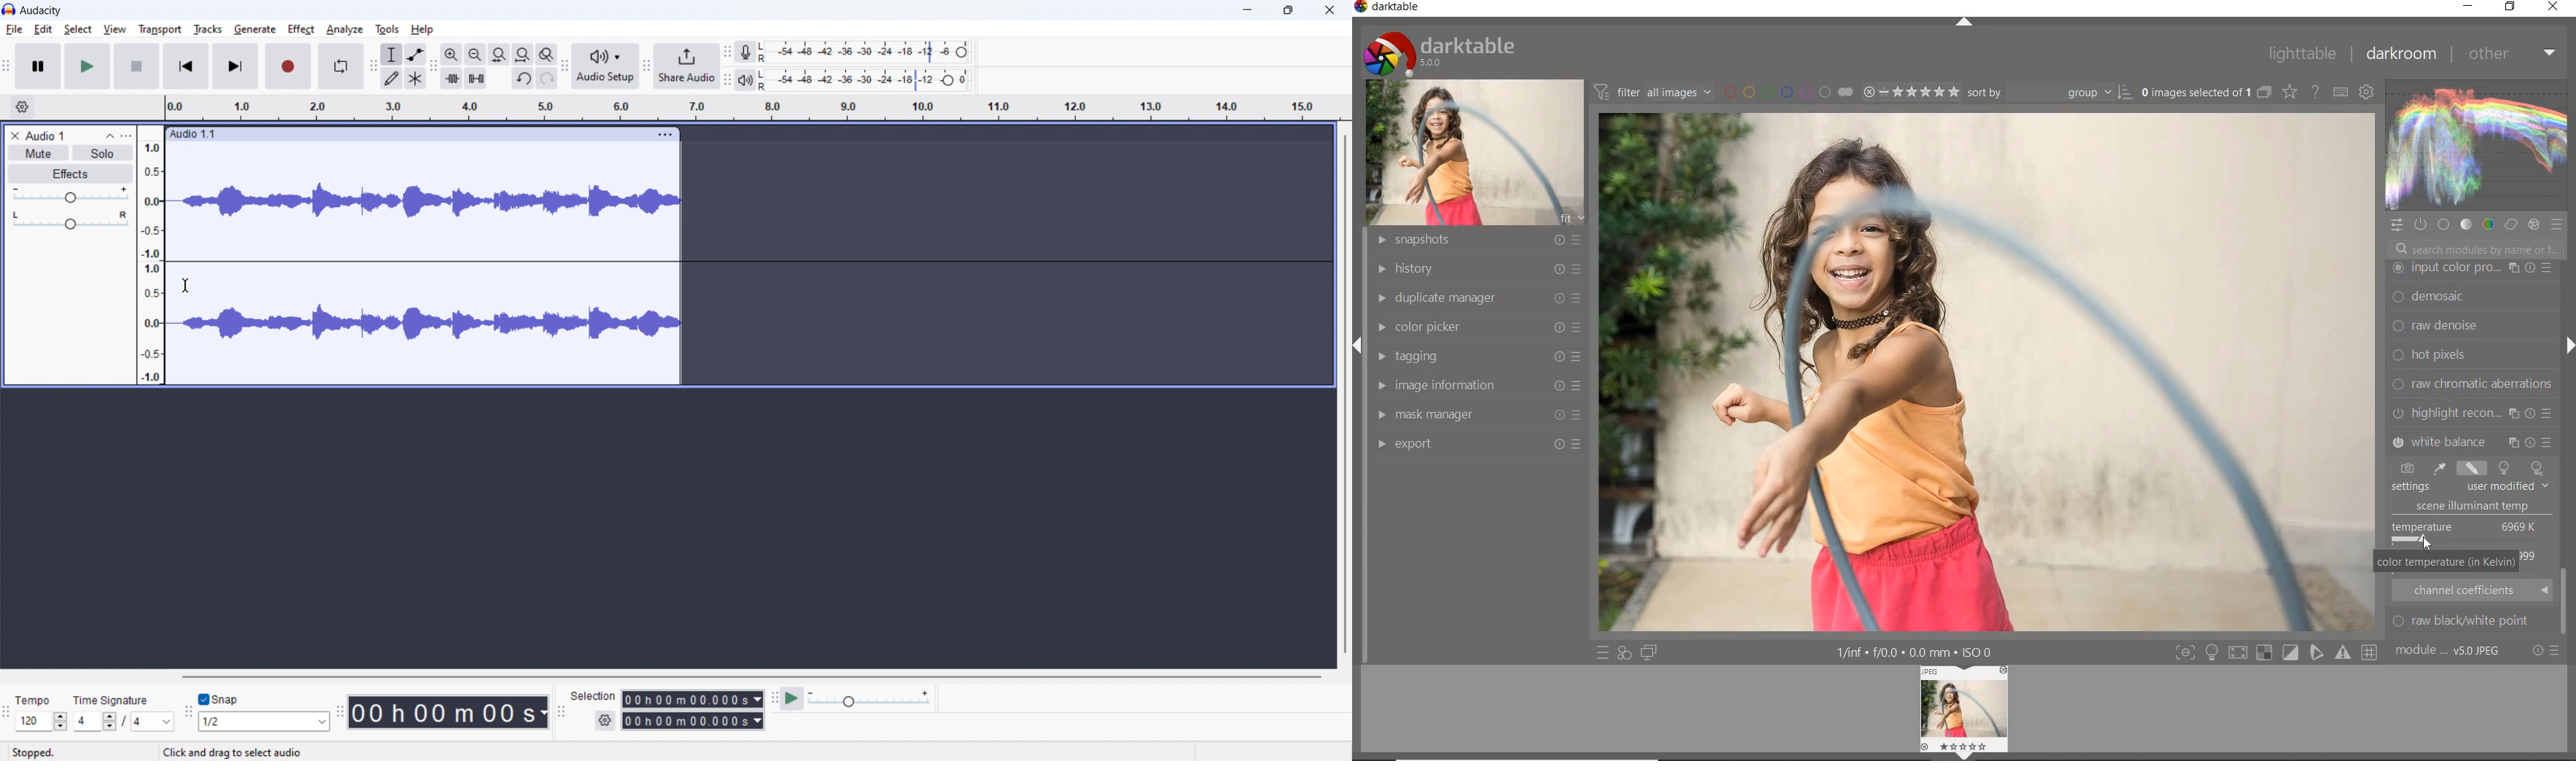 This screenshot has width=2576, height=784. I want to click on toggle snap, so click(223, 699).